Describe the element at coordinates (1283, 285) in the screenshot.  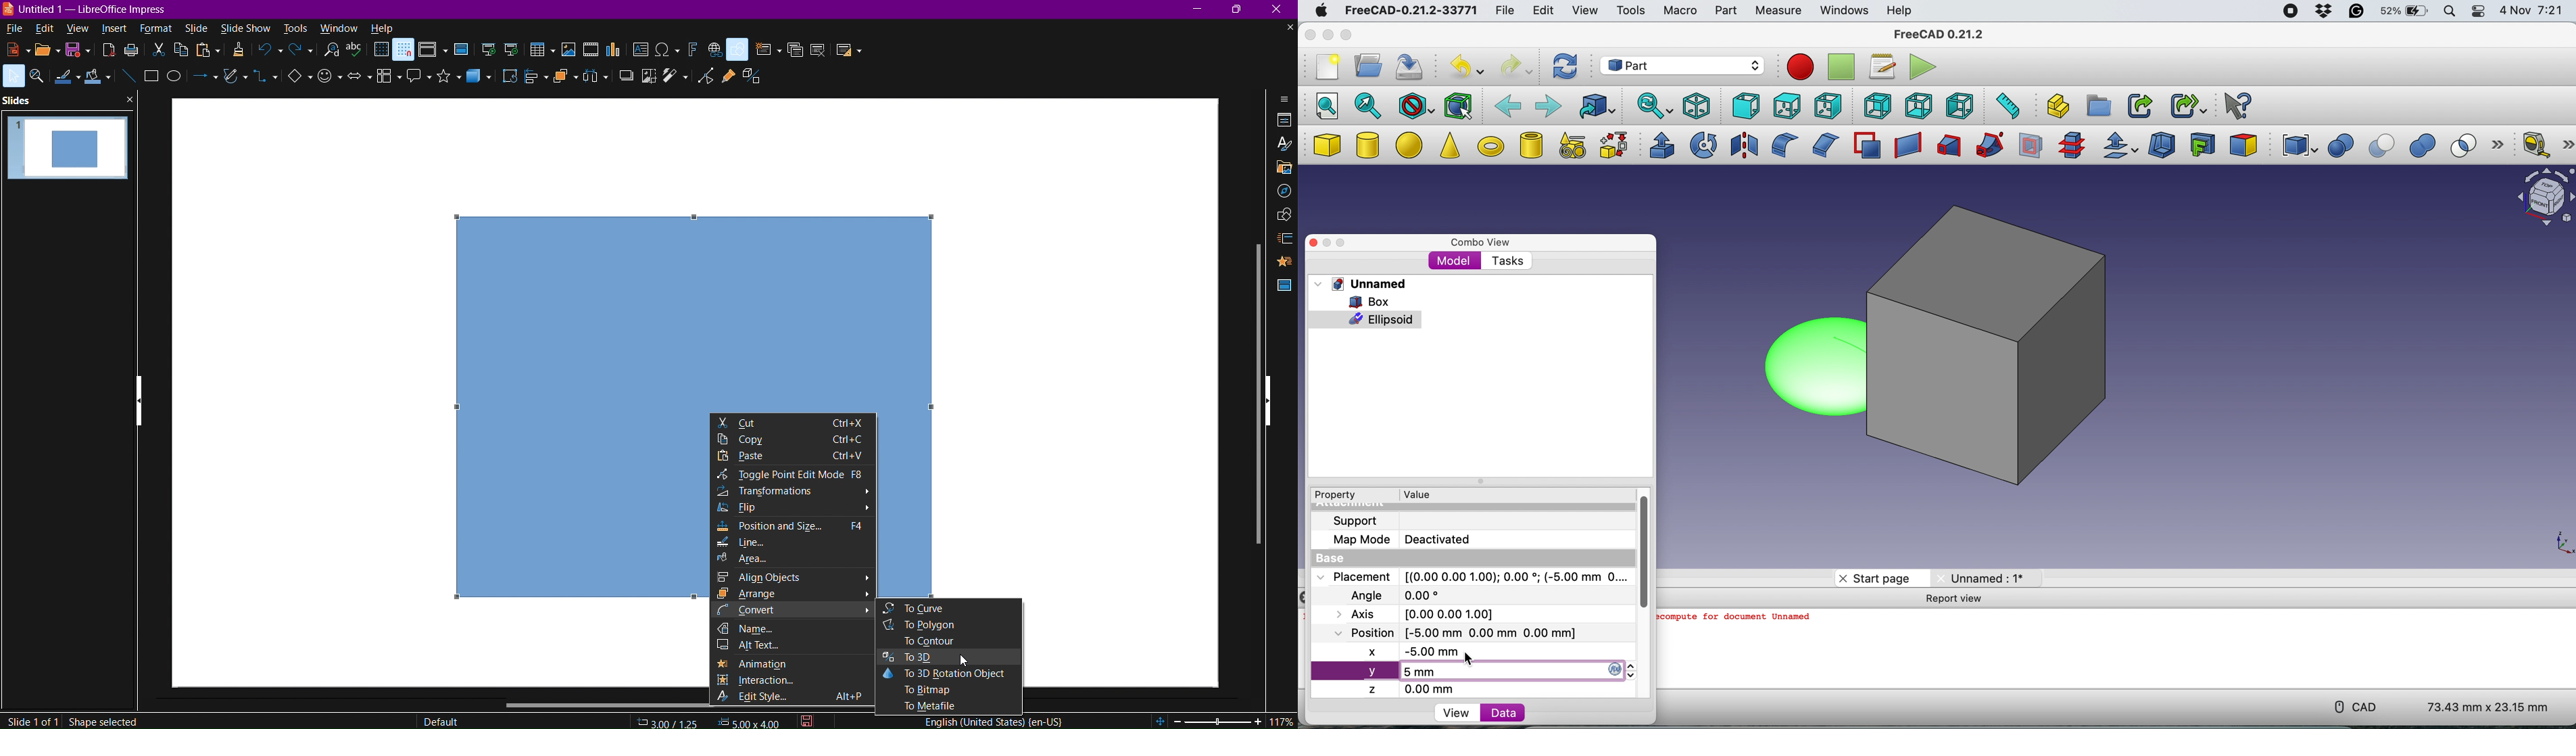
I see `Master Slide` at that location.